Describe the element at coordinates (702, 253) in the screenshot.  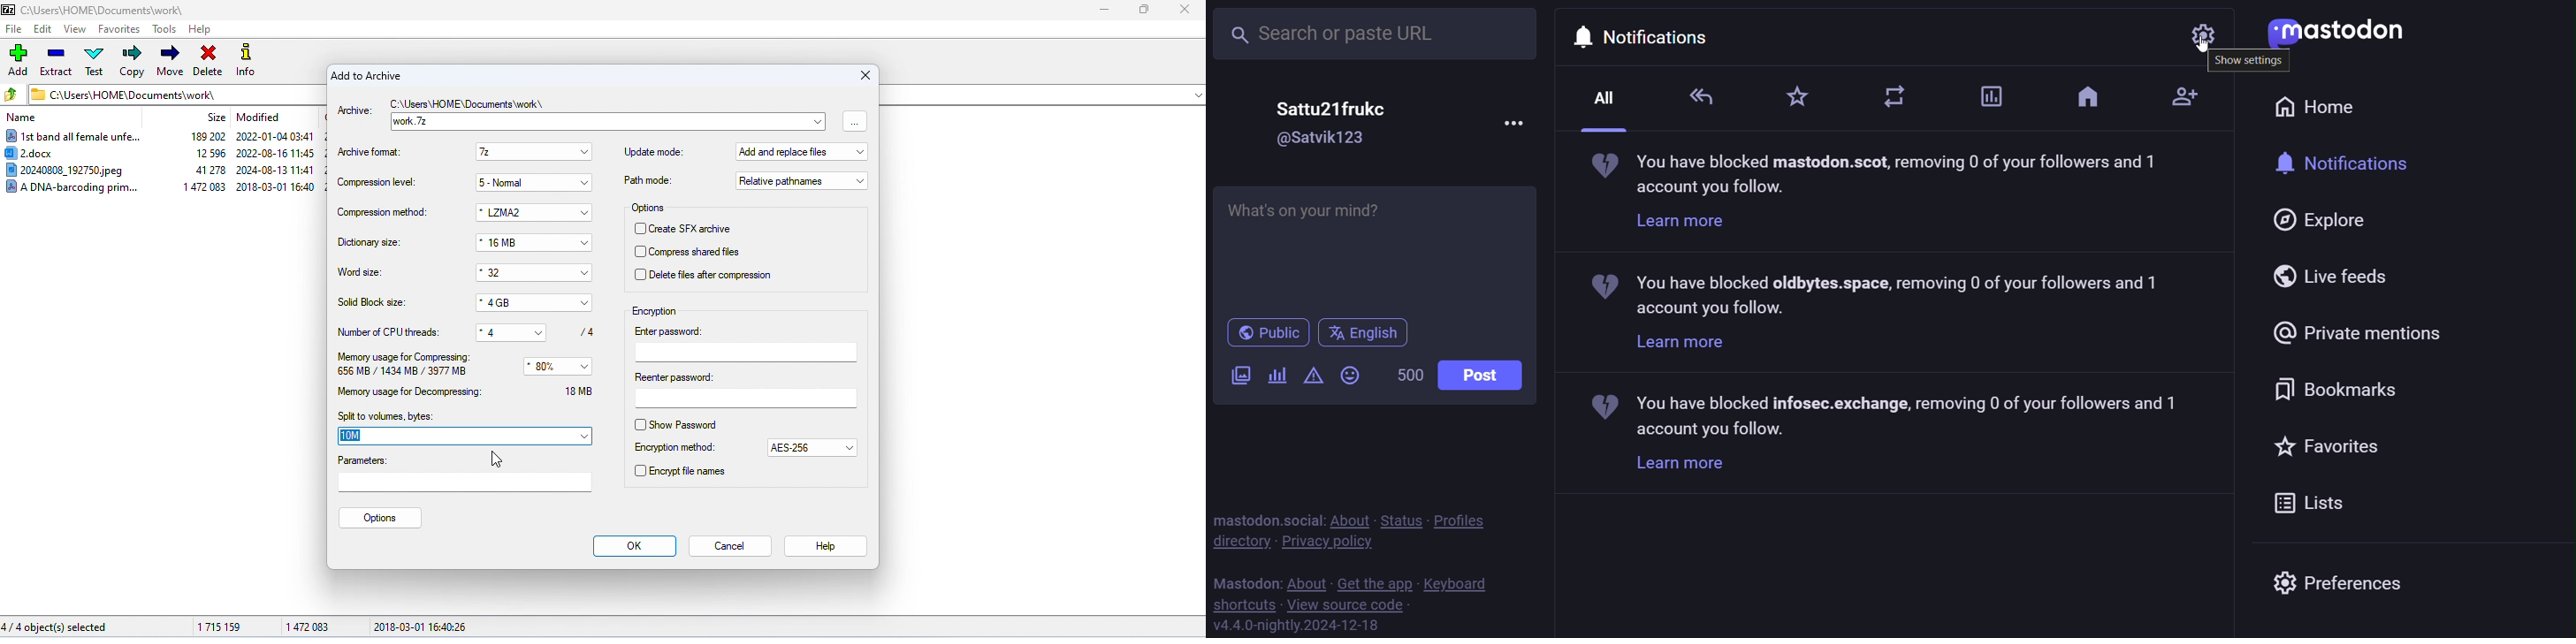
I see `compress shared file` at that location.